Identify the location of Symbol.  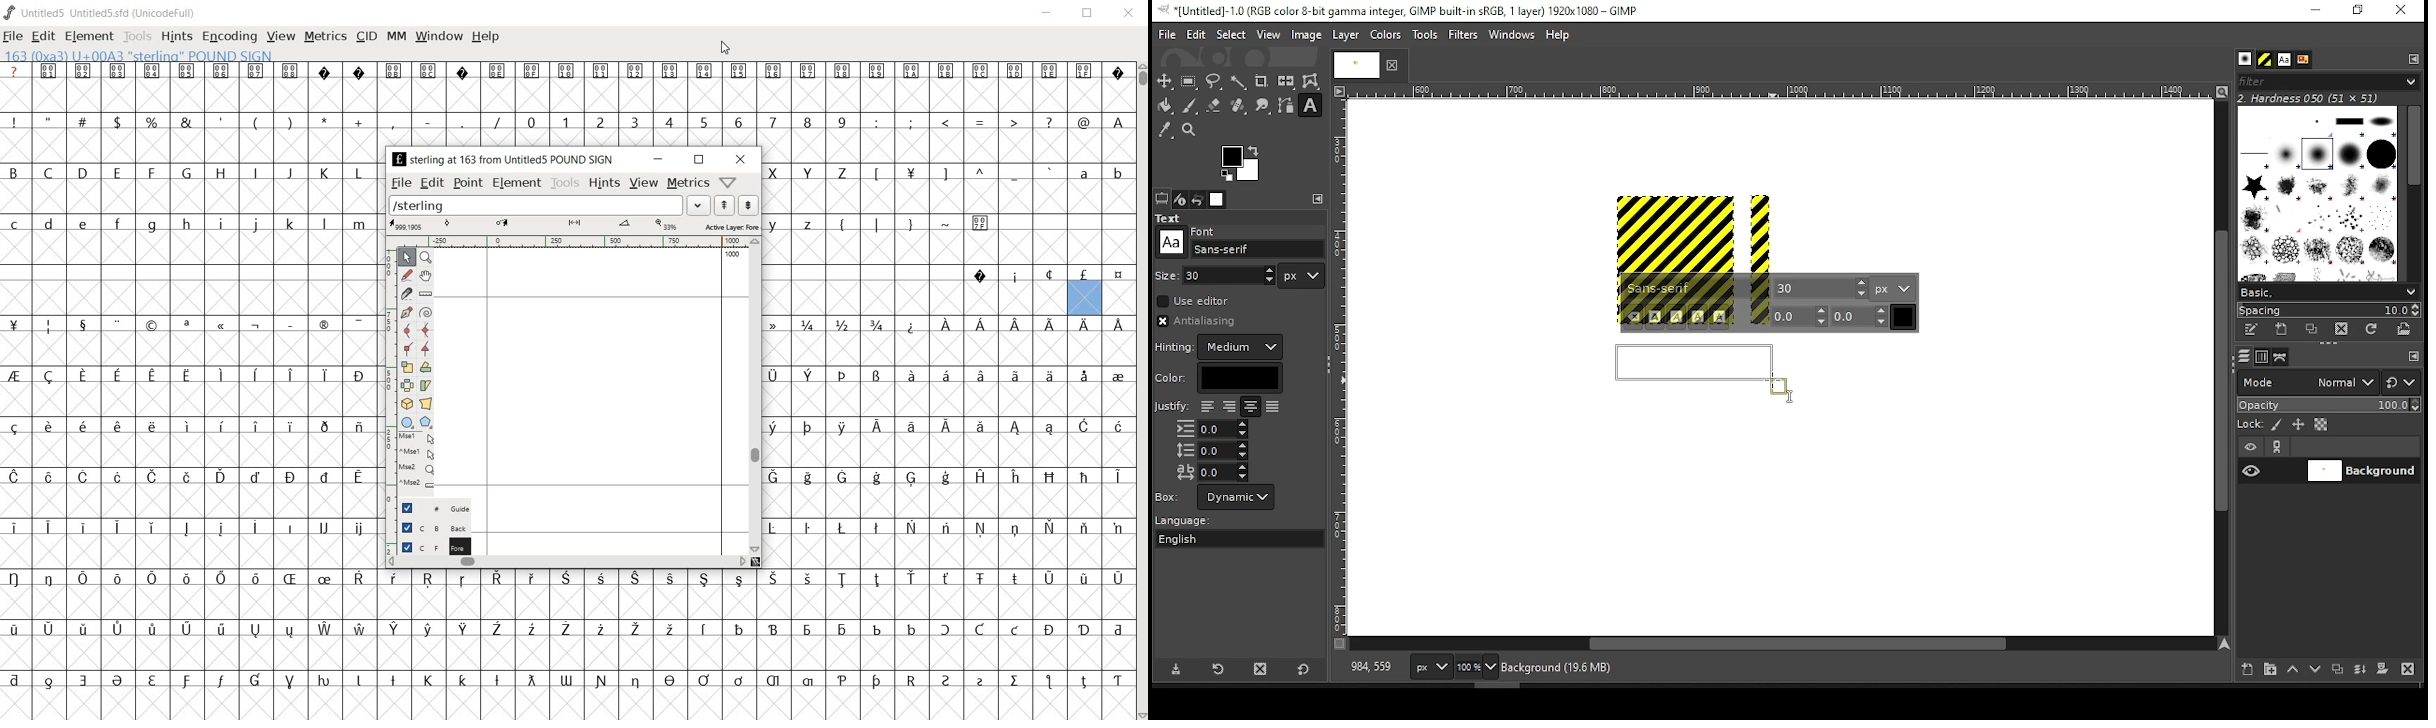
(779, 324).